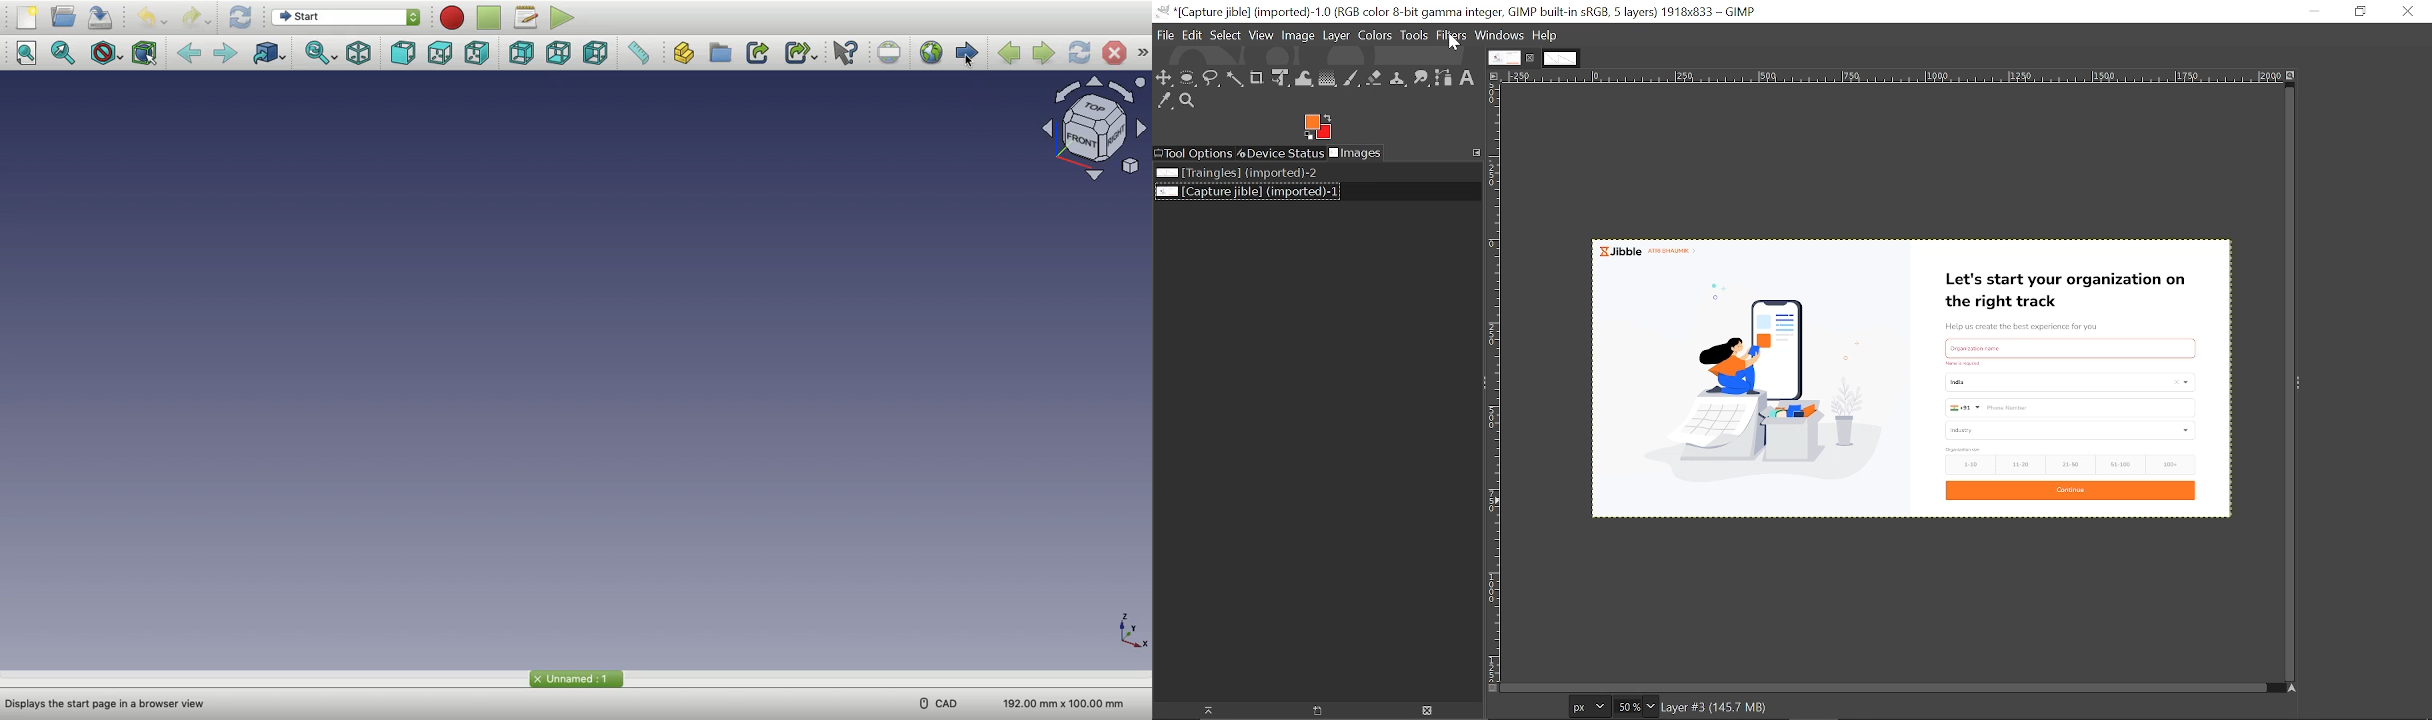  What do you see at coordinates (1280, 153) in the screenshot?
I see `Device status` at bounding box center [1280, 153].